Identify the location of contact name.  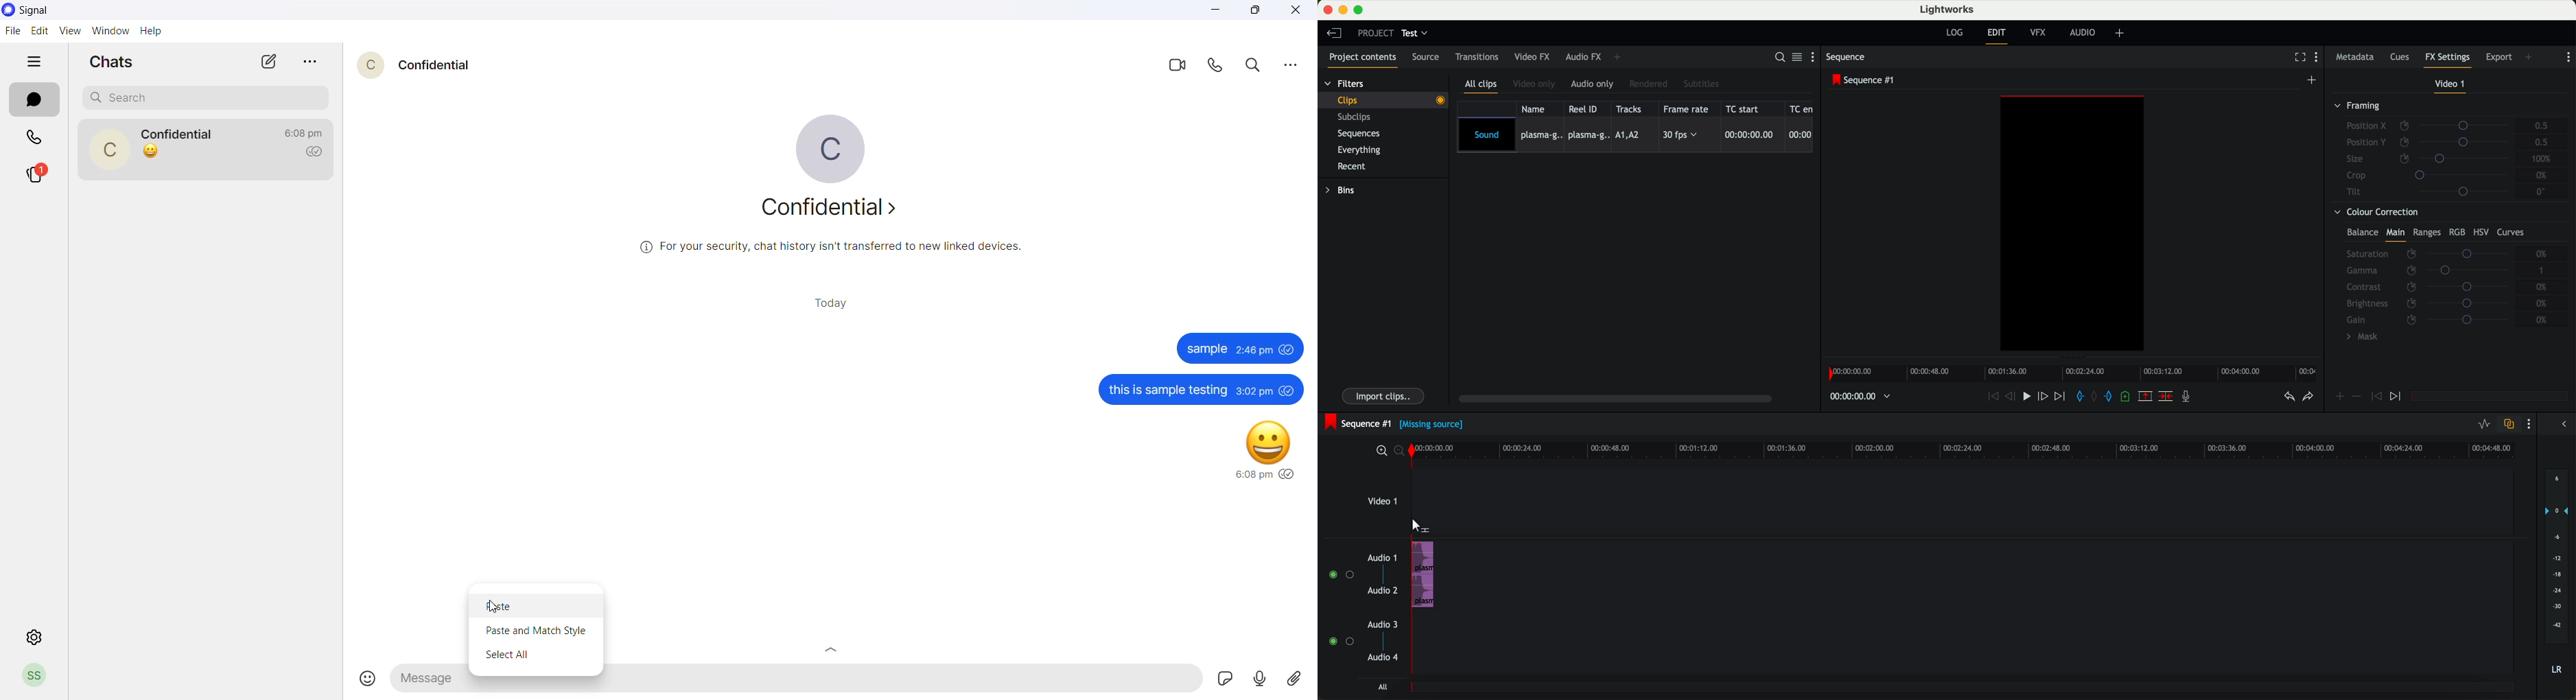
(441, 65).